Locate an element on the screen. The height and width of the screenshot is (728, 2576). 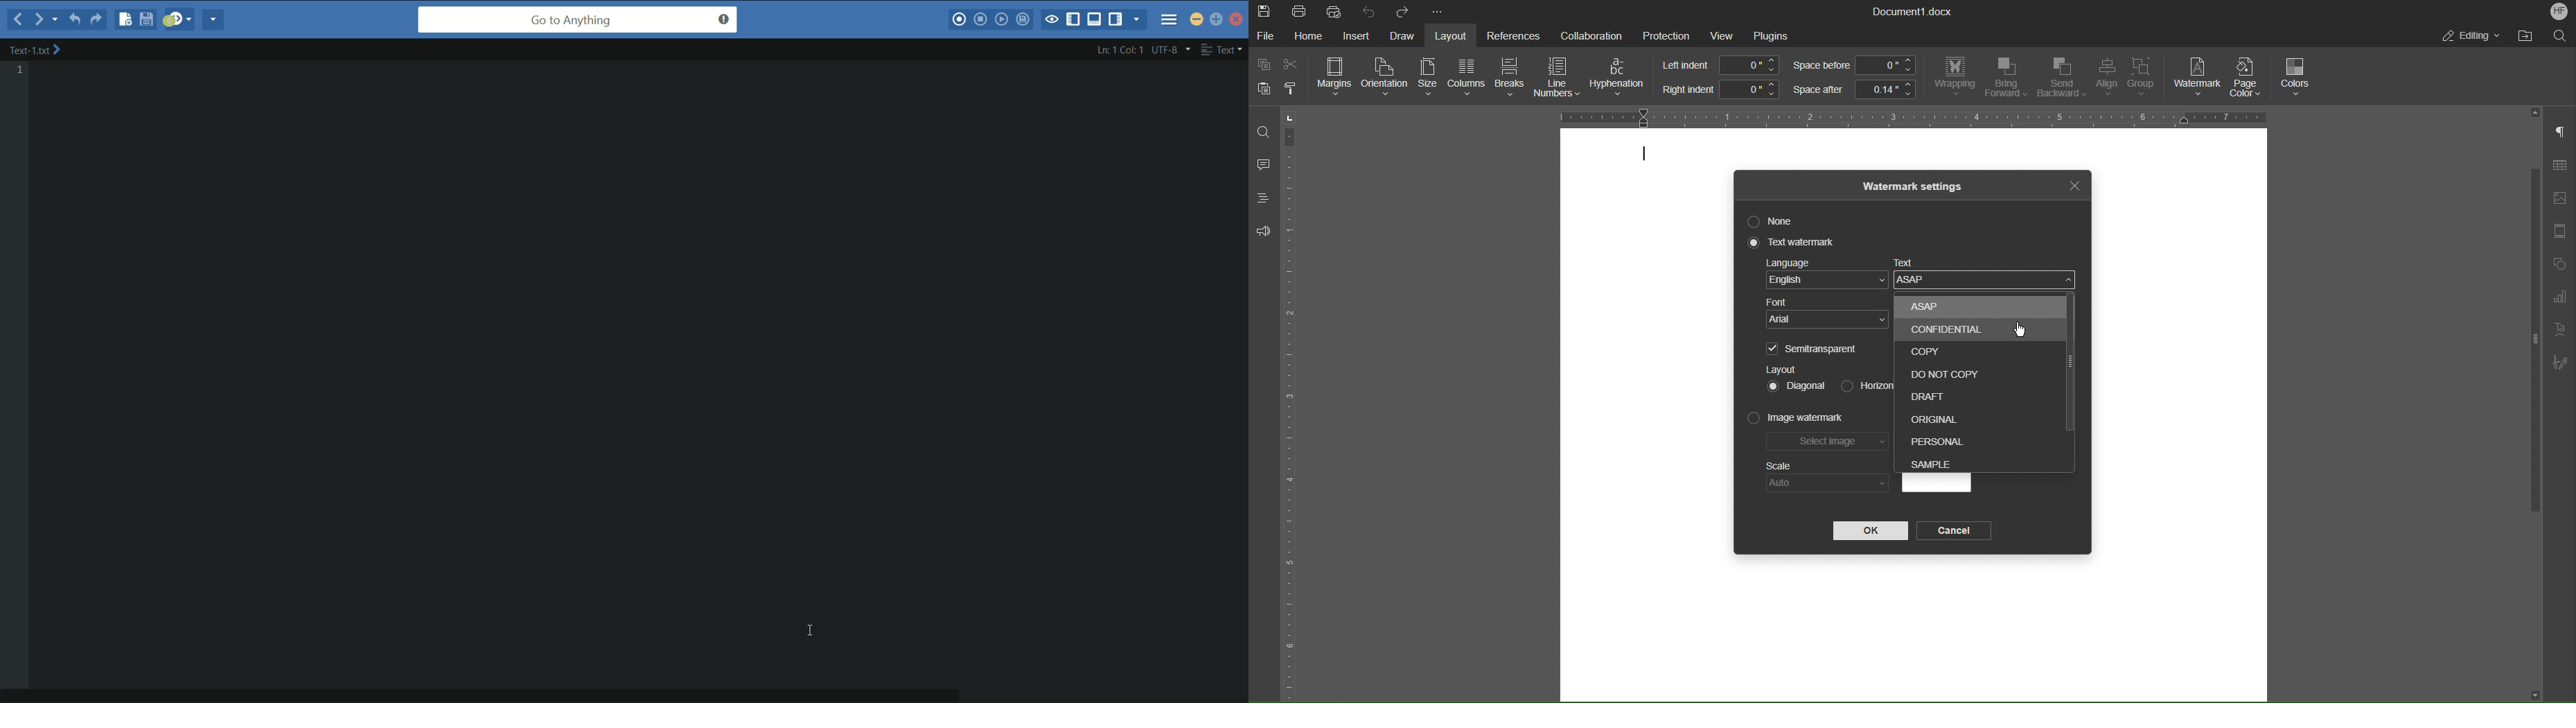
Auto is located at coordinates (1827, 483).